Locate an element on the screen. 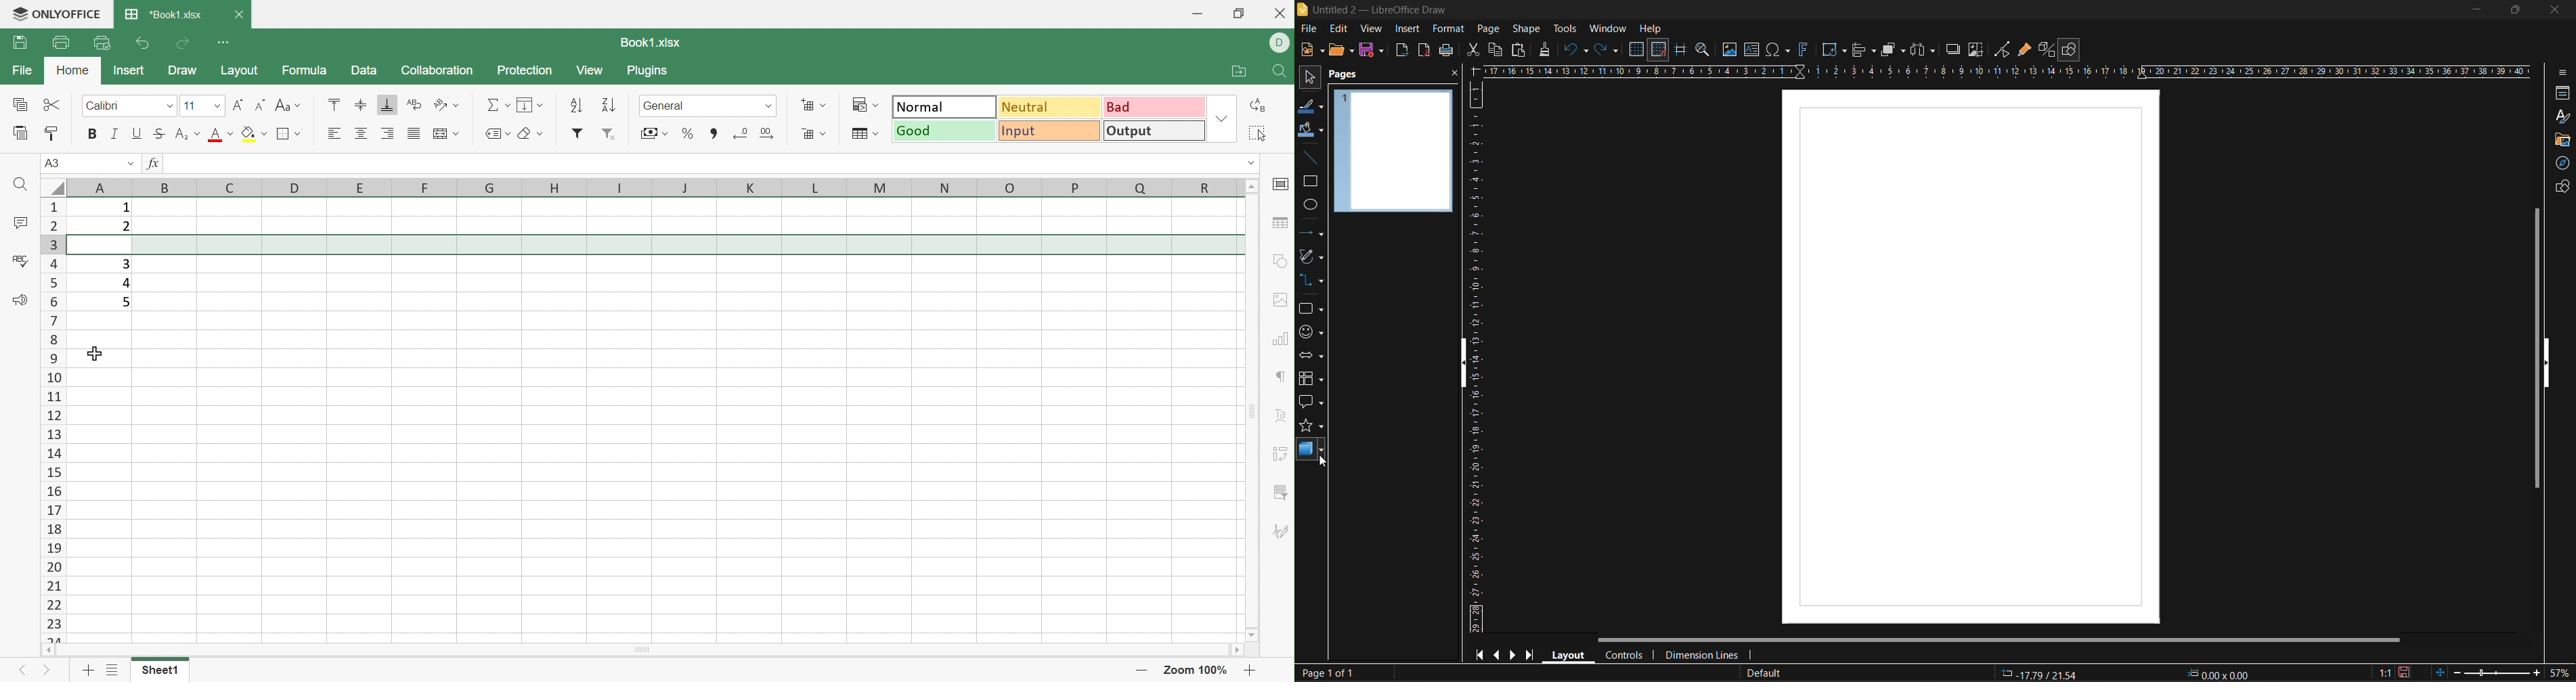  ONLYOFFICE is located at coordinates (55, 12).